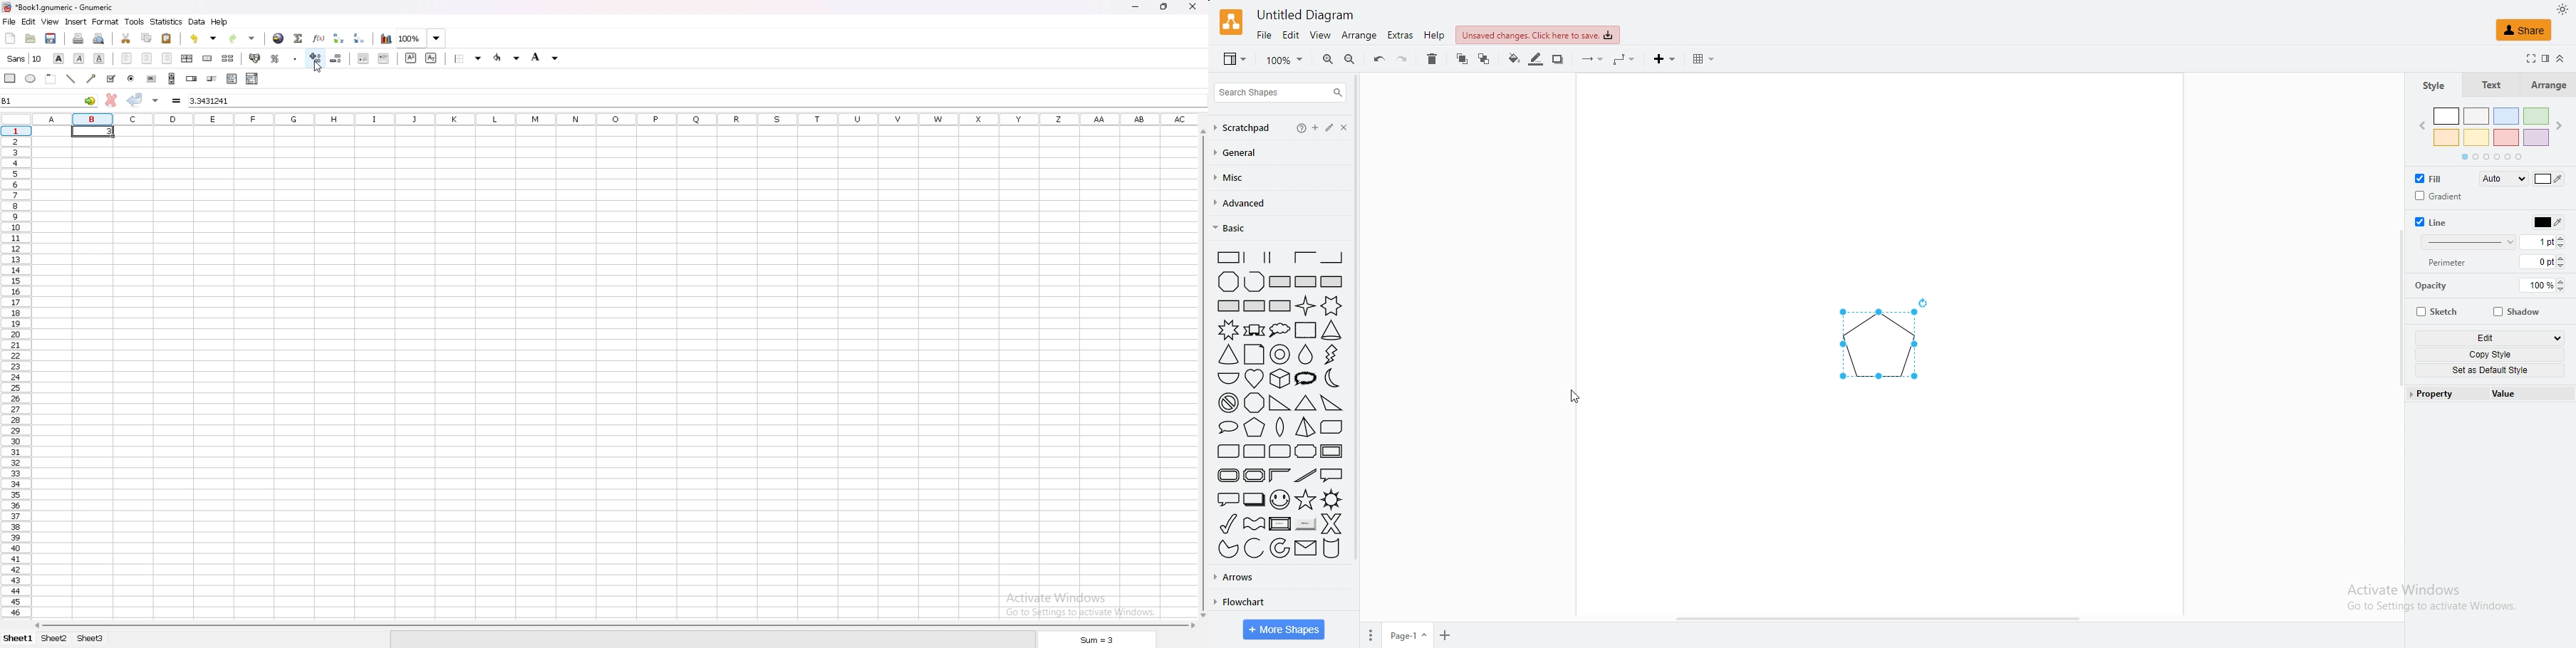 This screenshot has width=2576, height=672. I want to click on document, so click(1254, 355).